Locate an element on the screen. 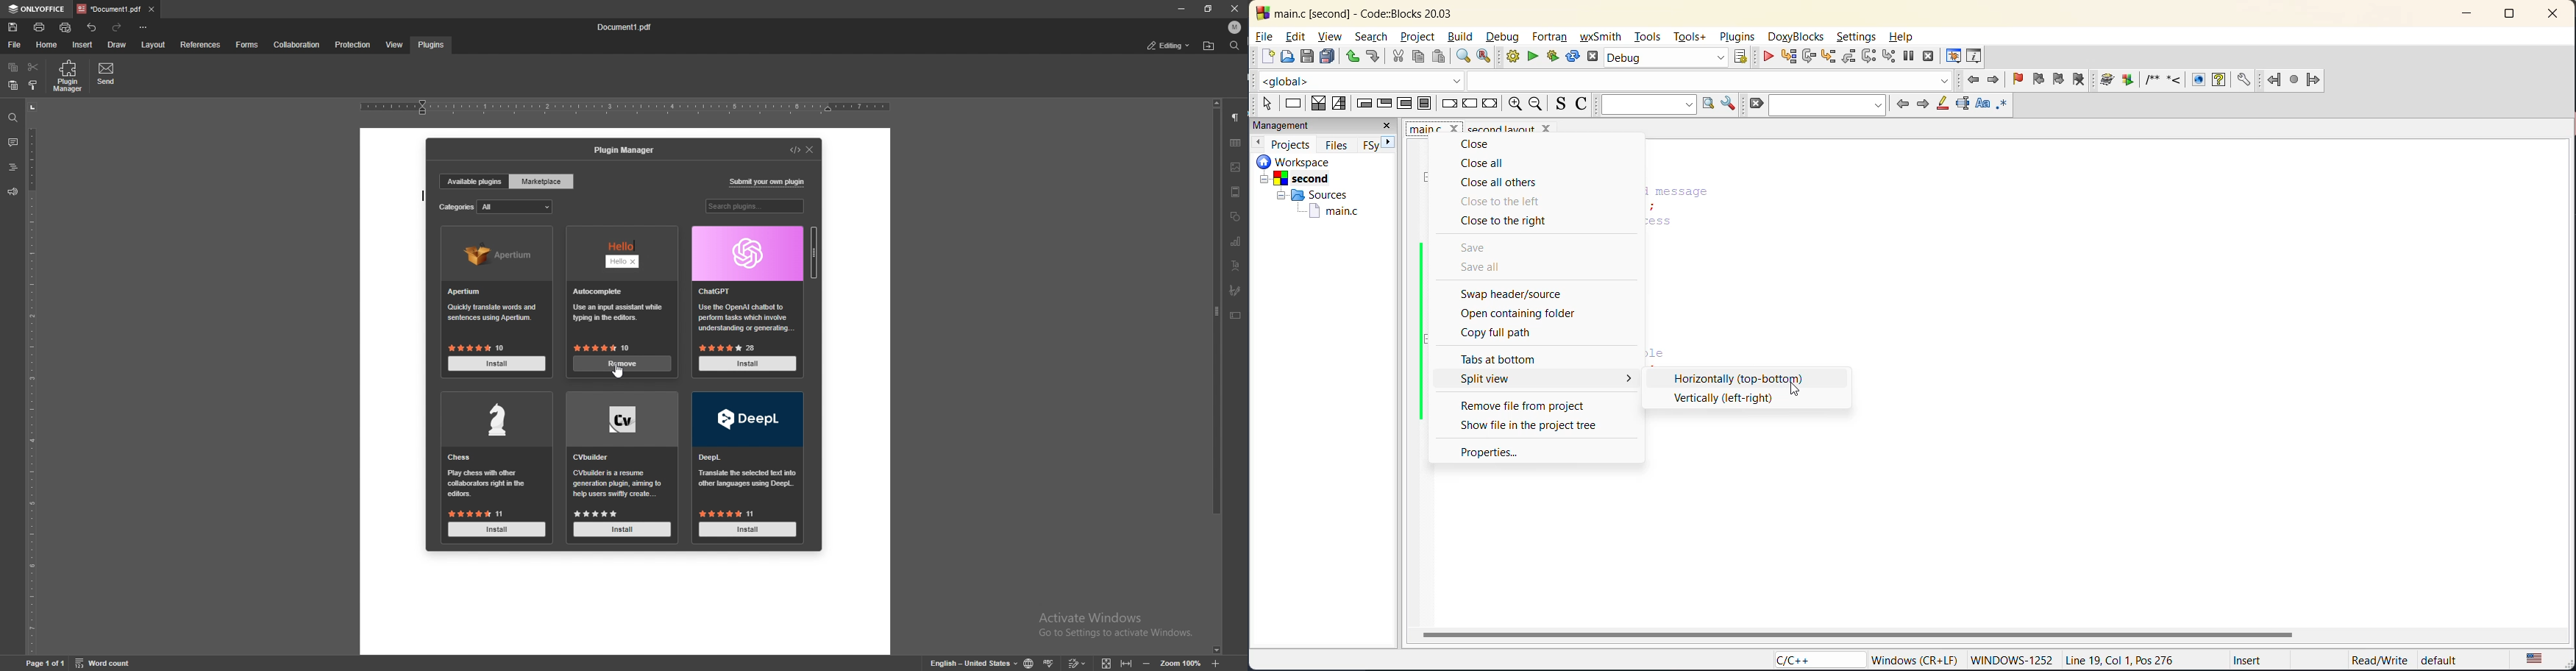 This screenshot has width=2576, height=672. Second is located at coordinates (1304, 177).